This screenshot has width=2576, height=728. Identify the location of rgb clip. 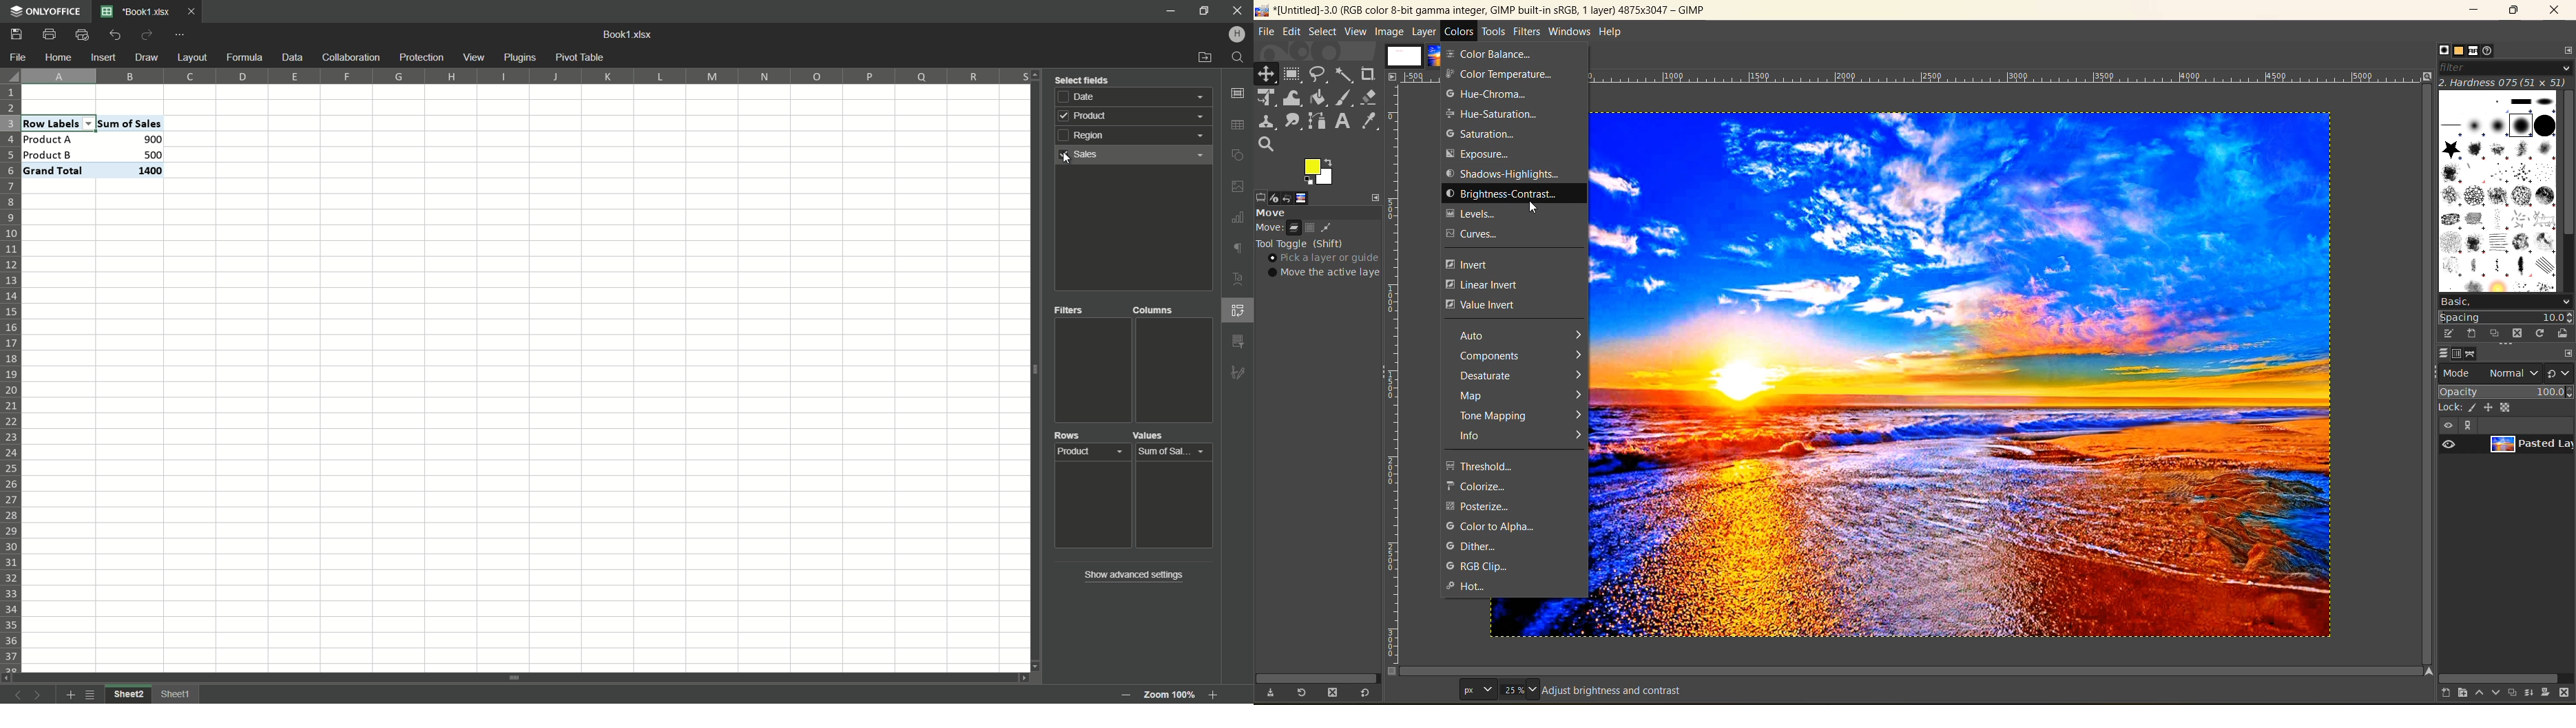
(1476, 567).